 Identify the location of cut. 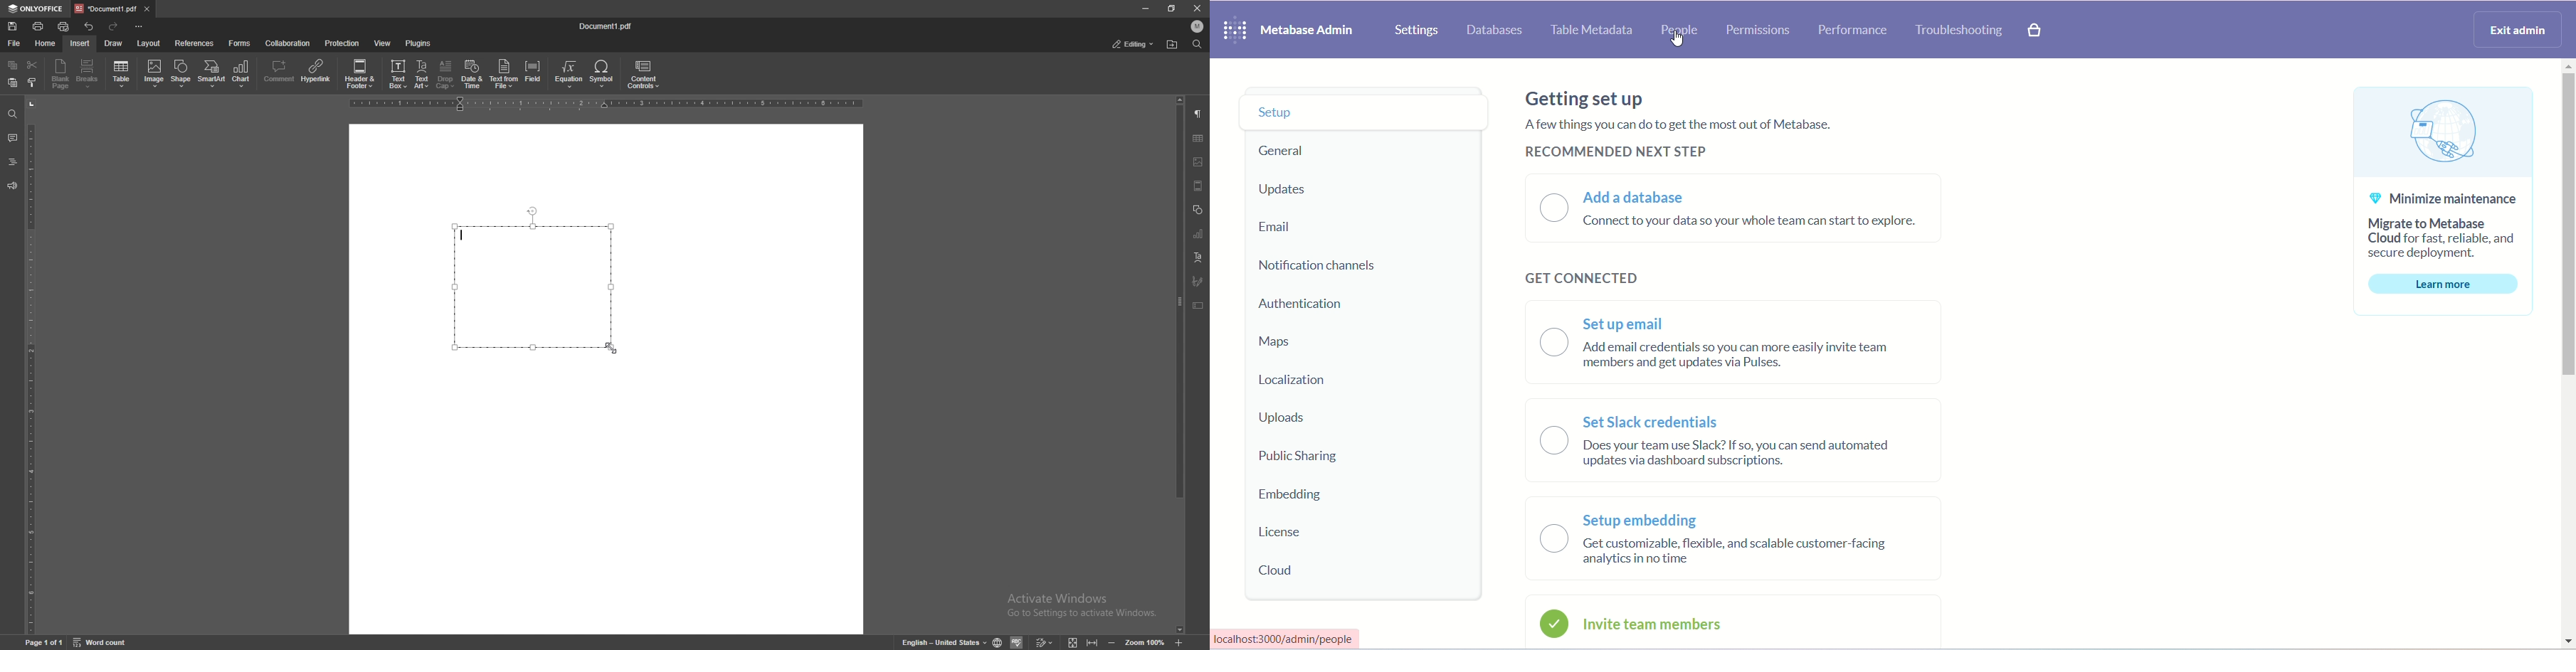
(32, 65).